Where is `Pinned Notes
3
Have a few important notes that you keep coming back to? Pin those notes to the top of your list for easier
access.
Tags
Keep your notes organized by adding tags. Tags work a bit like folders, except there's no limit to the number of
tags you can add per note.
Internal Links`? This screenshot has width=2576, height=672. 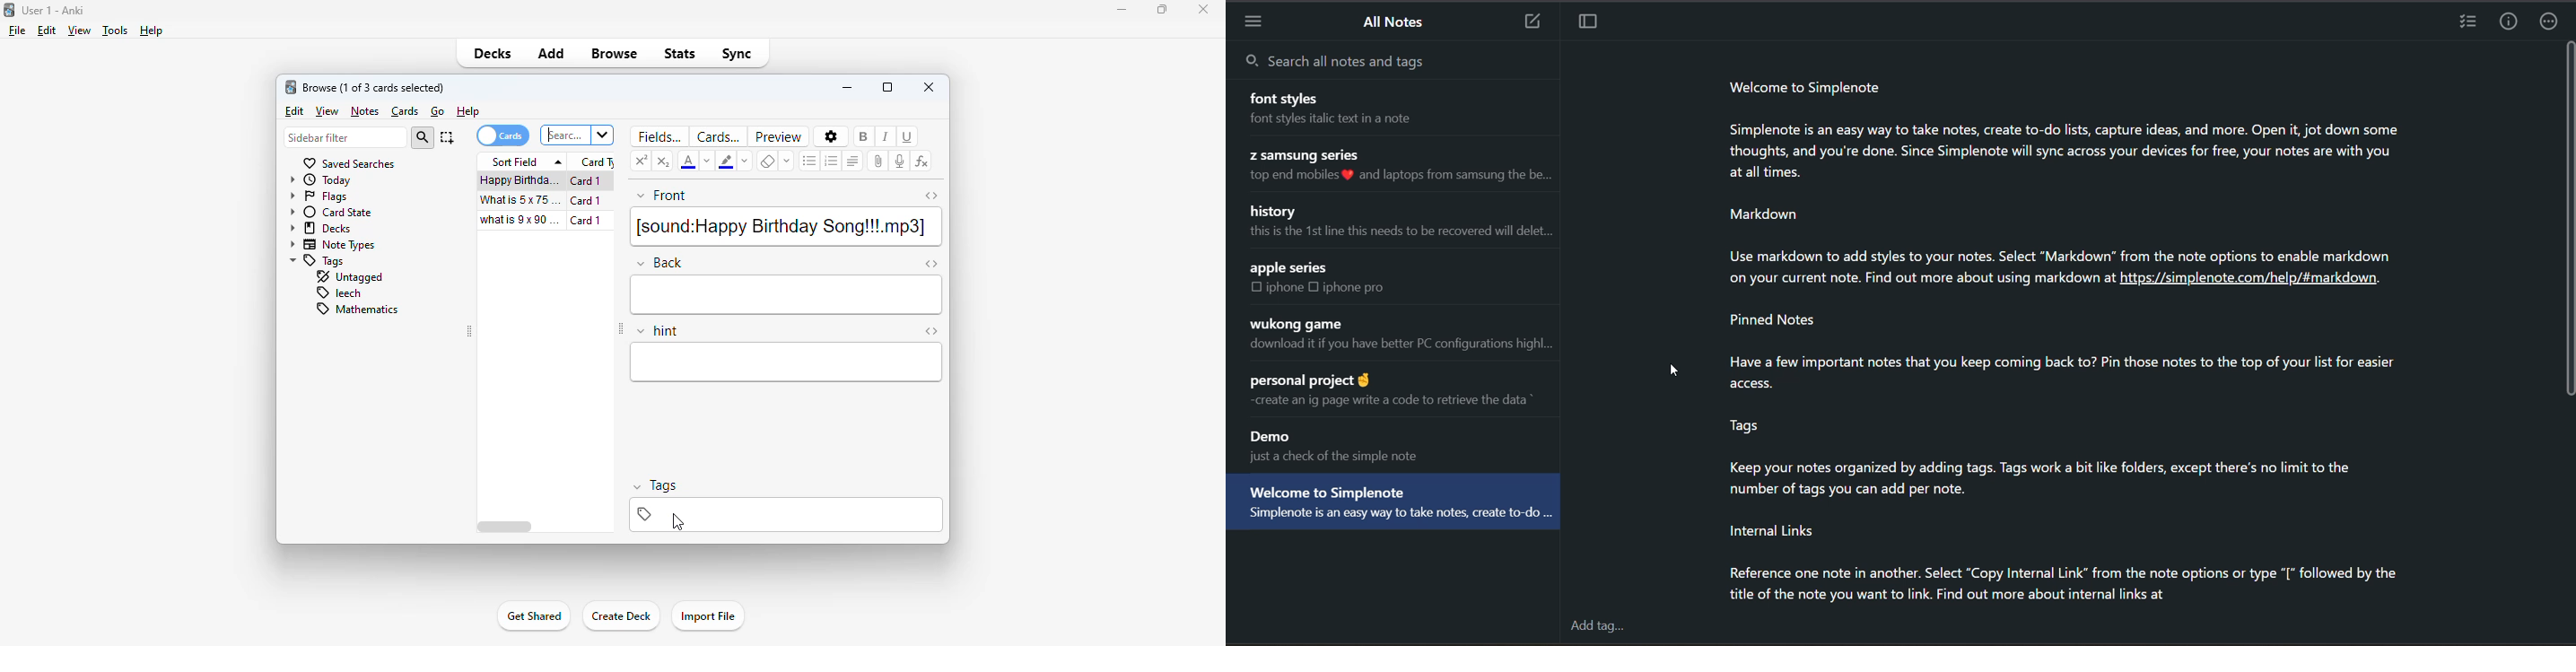 Pinned Notes
3
Have a few important notes that you keep coming back to? Pin those notes to the top of your list for easier
access.
Tags
Keep your notes organized by adding tags. Tags work a bit like folders, except there's no limit to the number of
tags you can add per note.
Internal Links is located at coordinates (2048, 431).